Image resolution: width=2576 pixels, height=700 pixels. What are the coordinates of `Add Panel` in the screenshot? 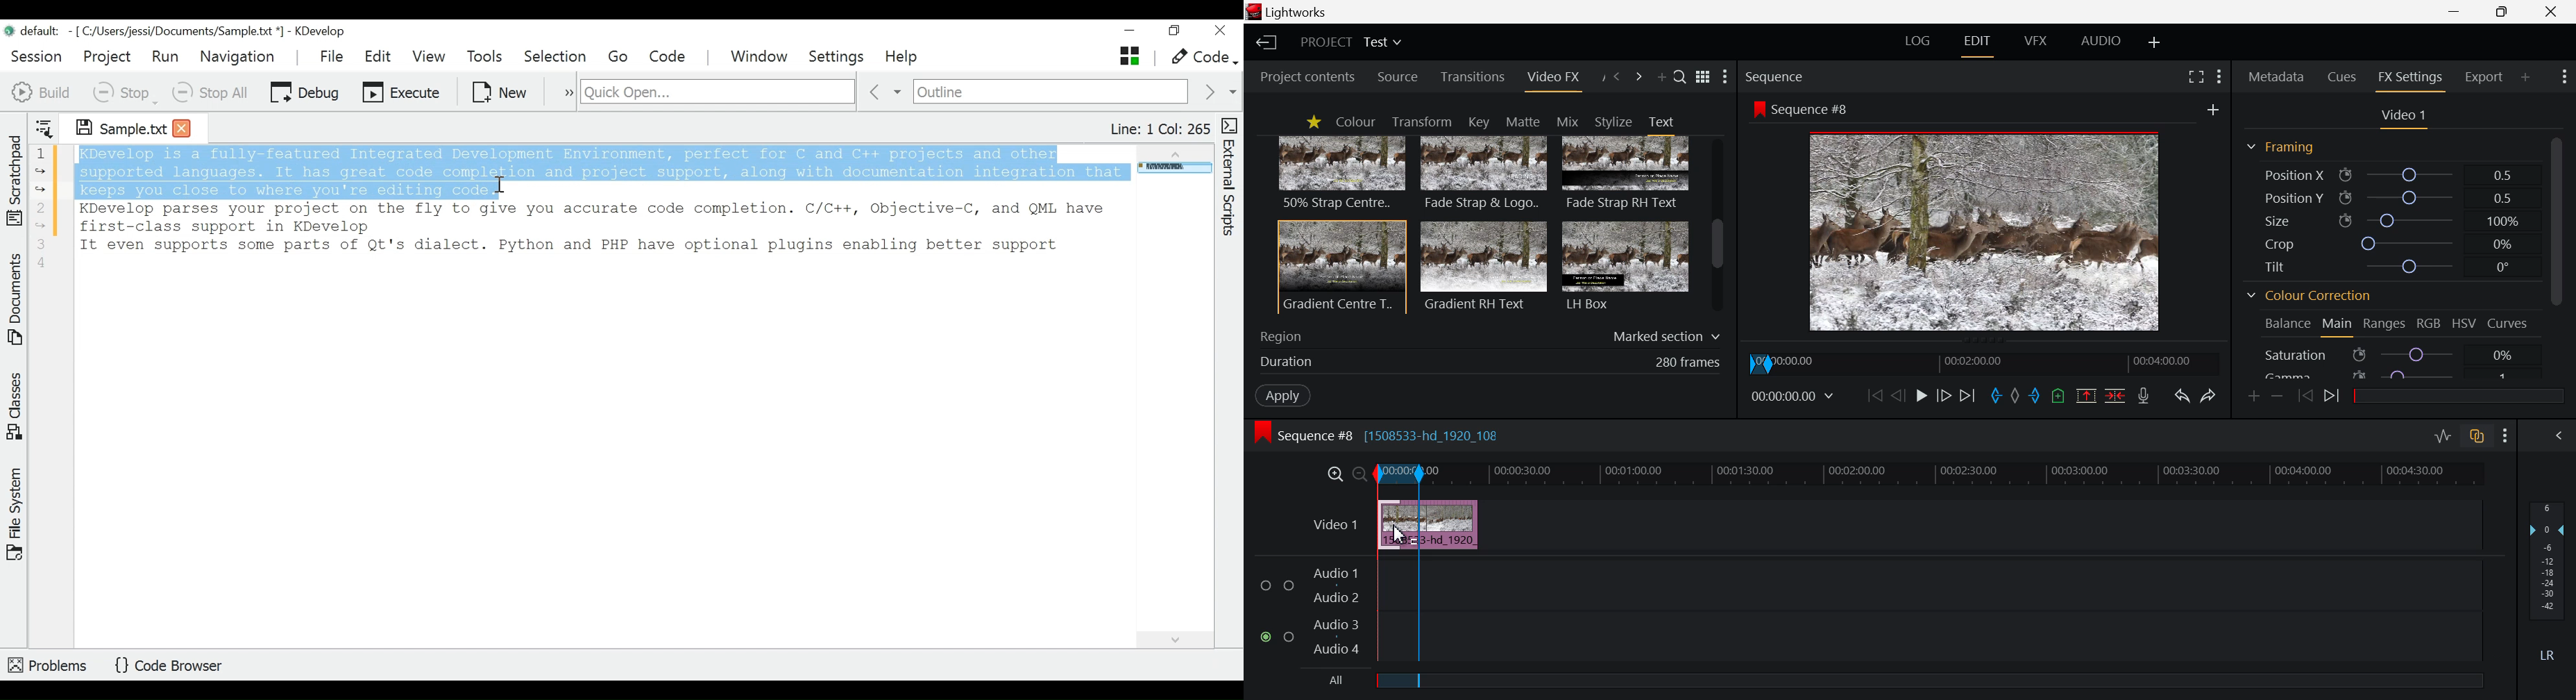 It's located at (2526, 75).